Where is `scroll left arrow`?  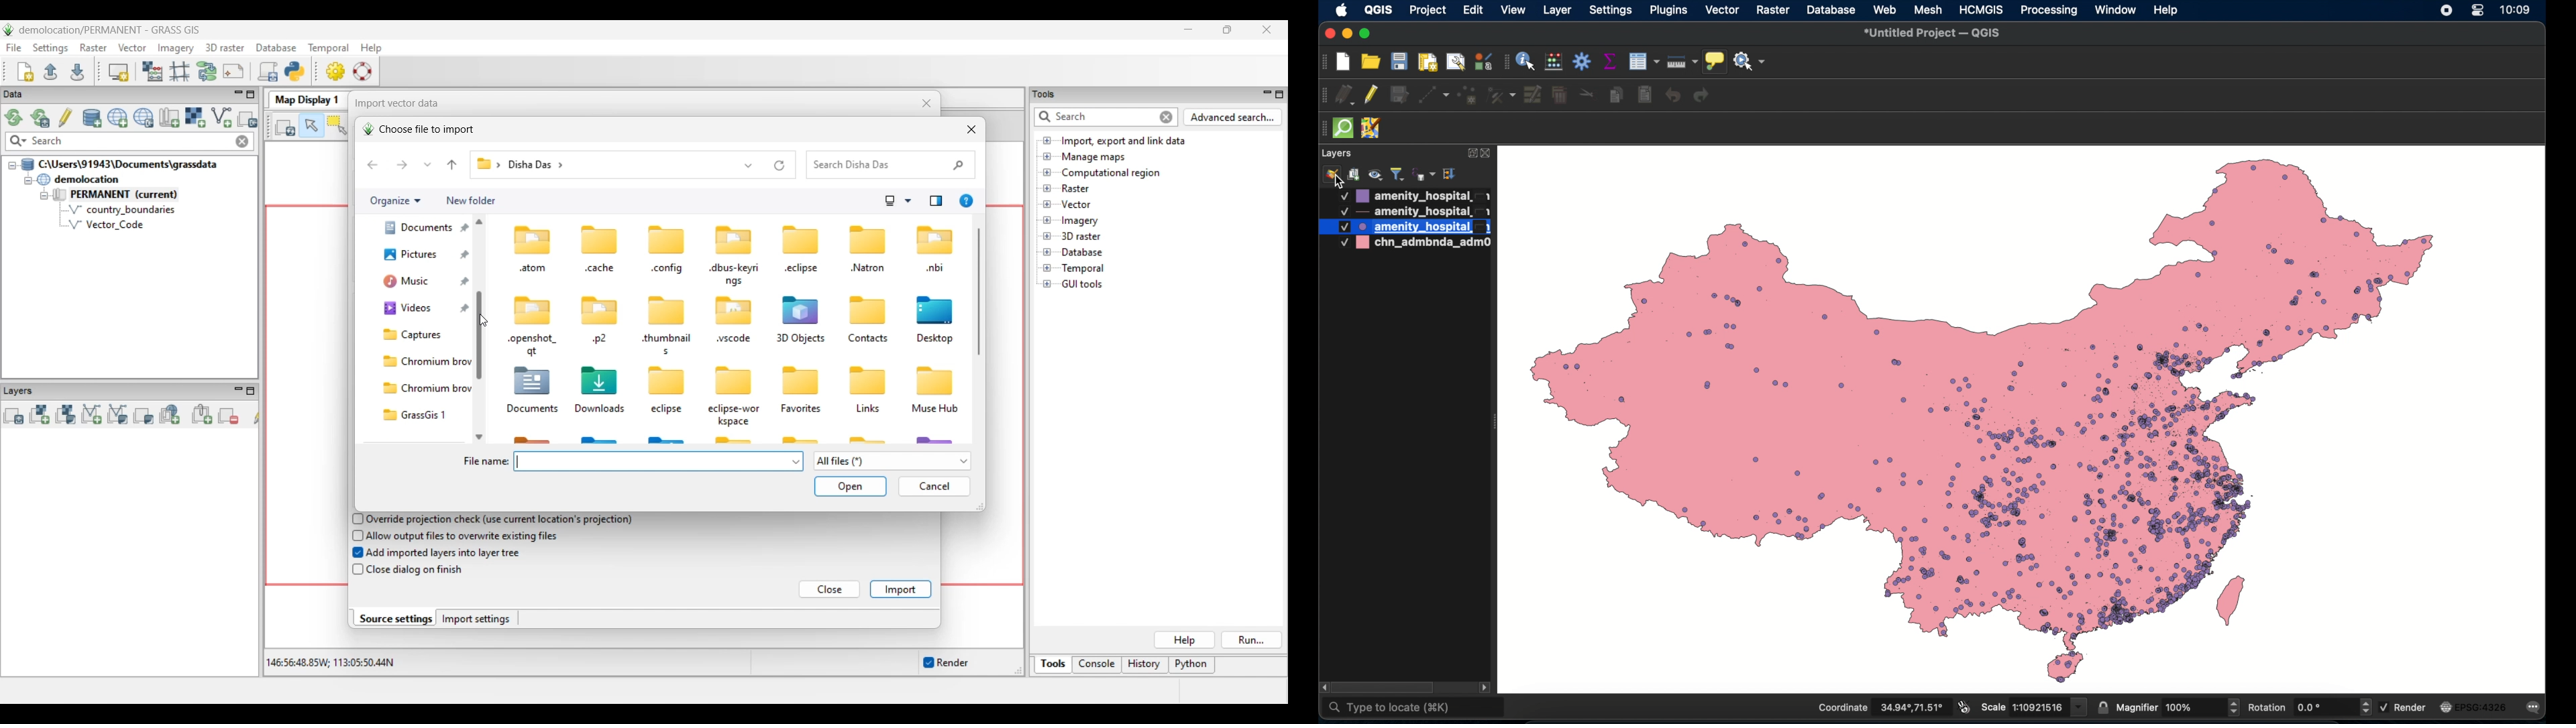
scroll left arrow is located at coordinates (1320, 686).